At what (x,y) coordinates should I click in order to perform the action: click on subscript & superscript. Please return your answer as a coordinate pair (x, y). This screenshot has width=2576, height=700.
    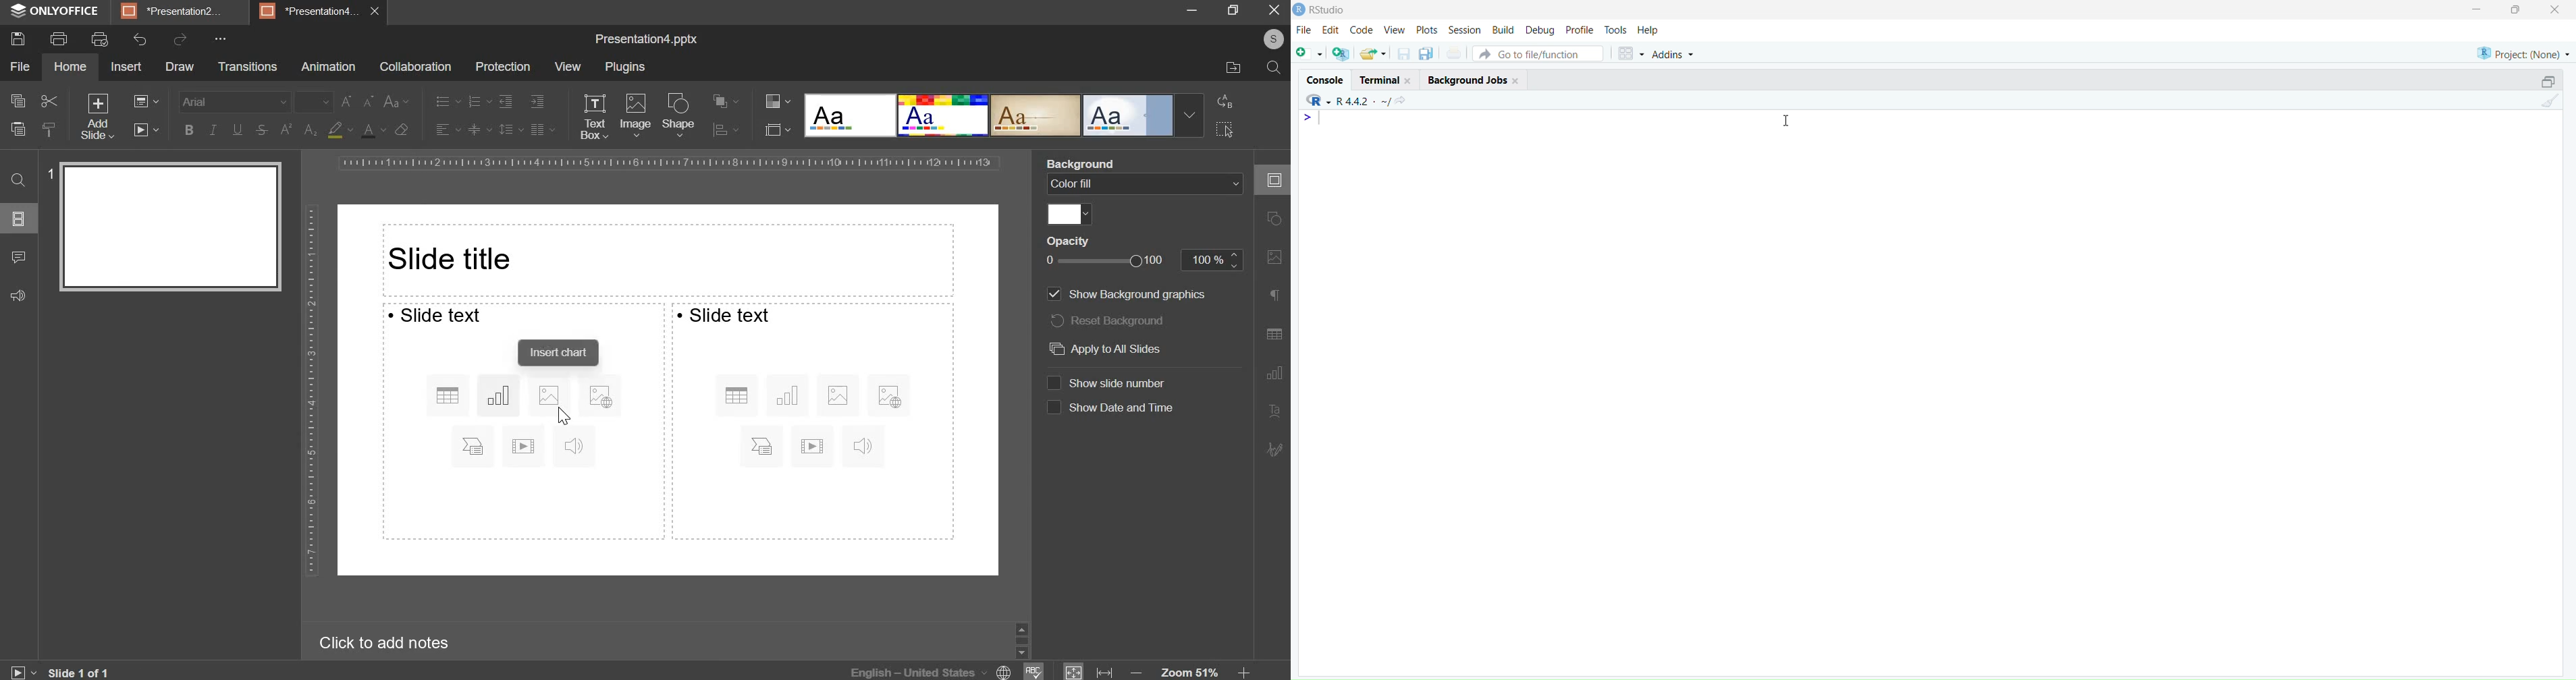
    Looking at the image, I should click on (298, 130).